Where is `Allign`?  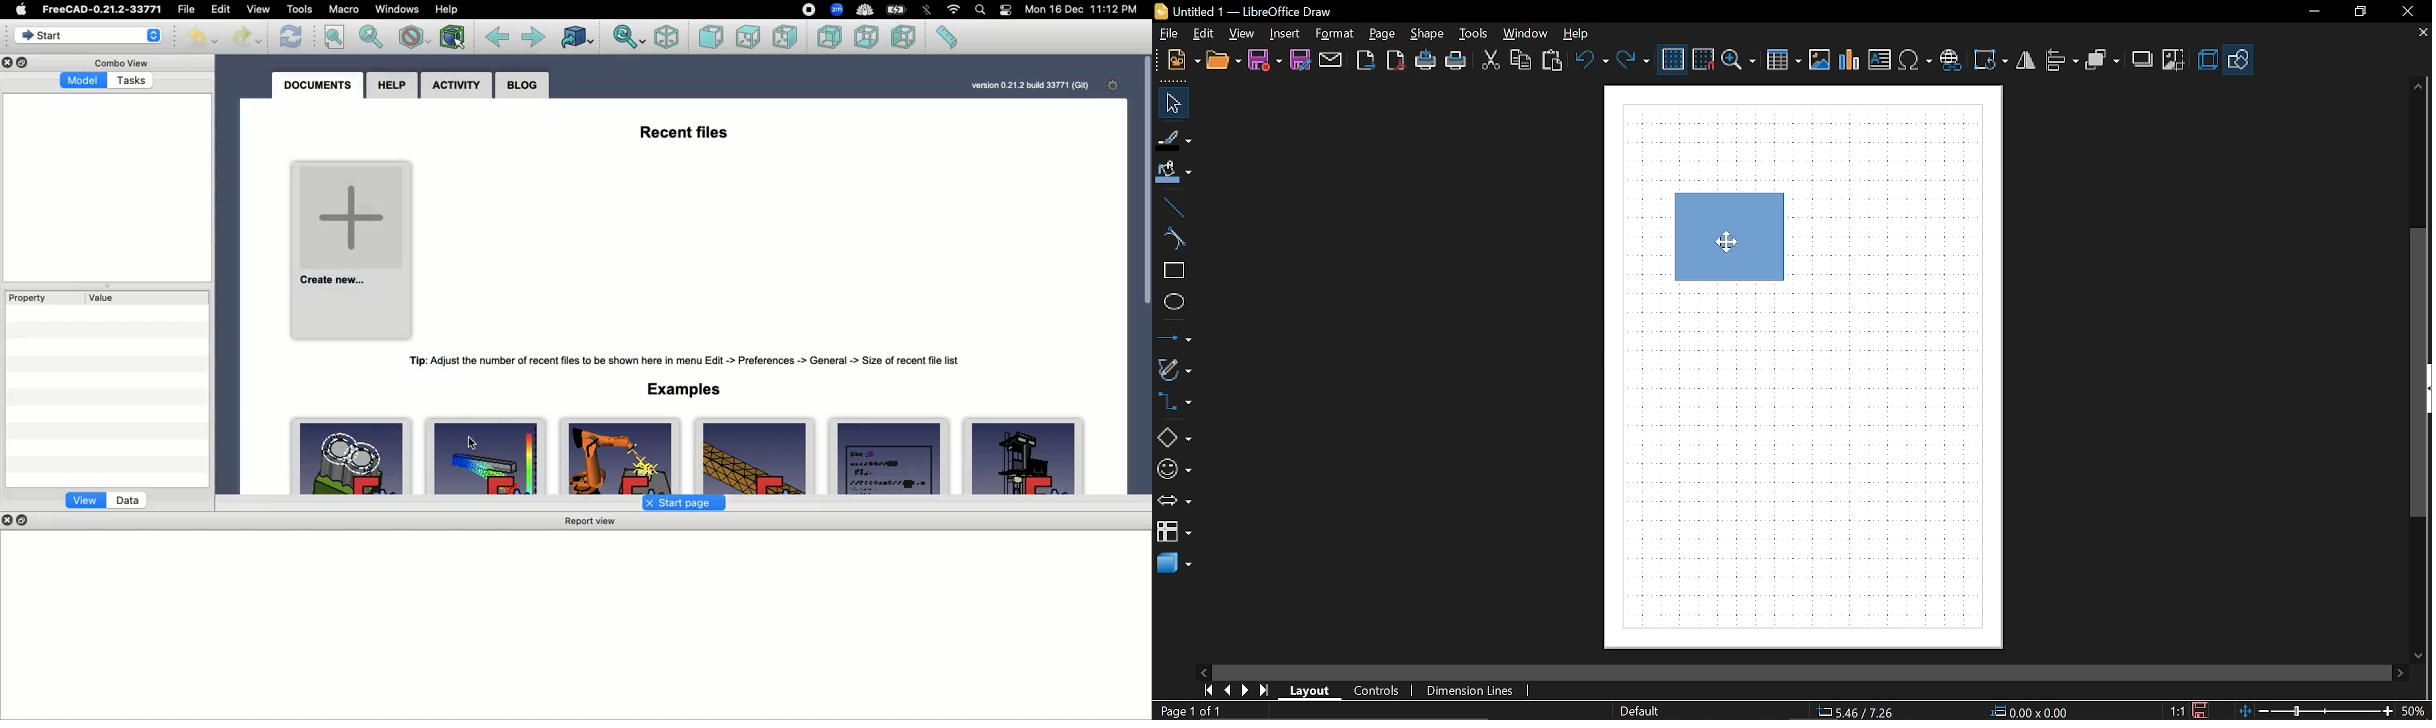 Allign is located at coordinates (2062, 61).